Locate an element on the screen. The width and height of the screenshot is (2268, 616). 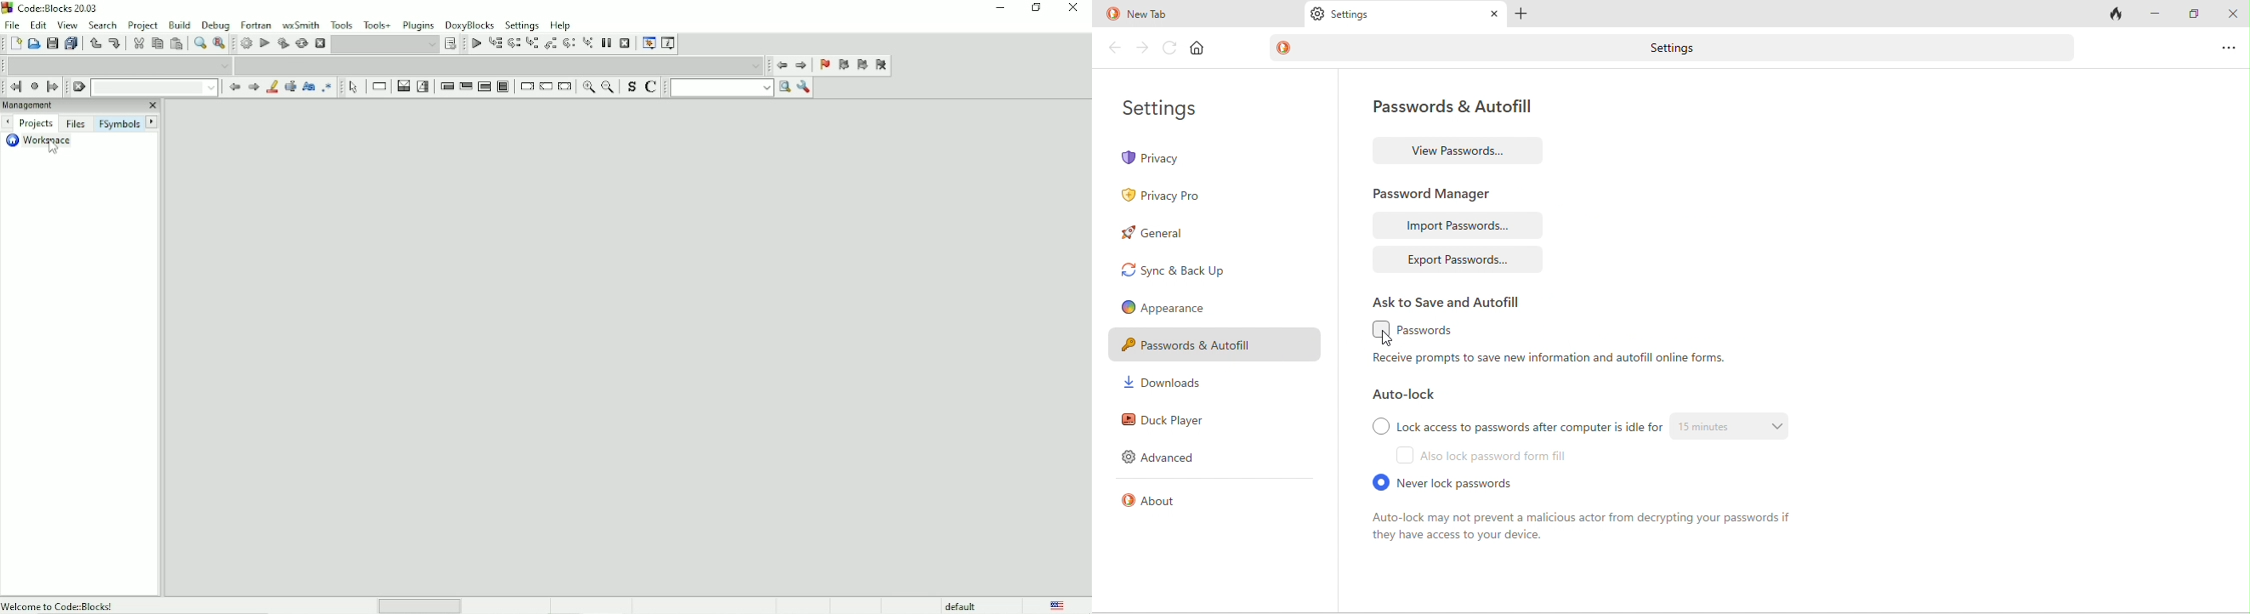
Close is located at coordinates (1075, 8).